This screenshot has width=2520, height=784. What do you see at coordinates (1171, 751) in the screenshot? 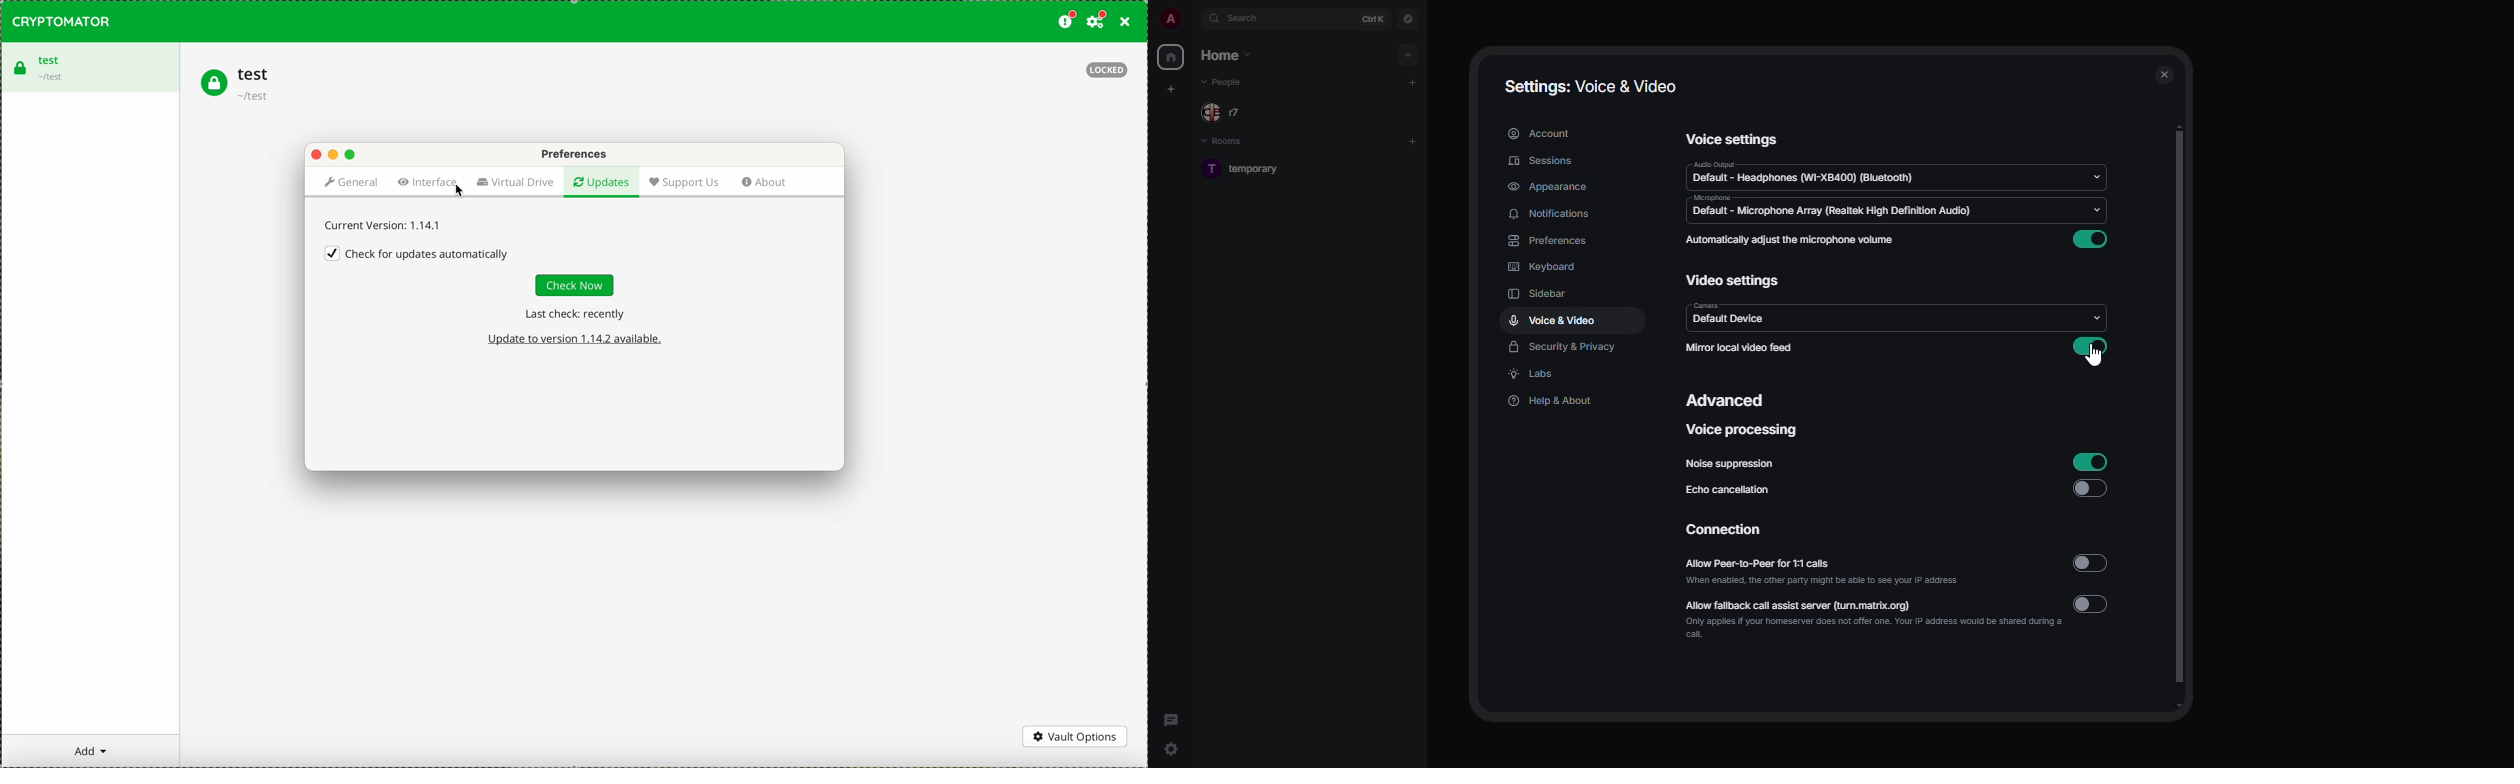
I see `quick settings` at bounding box center [1171, 751].